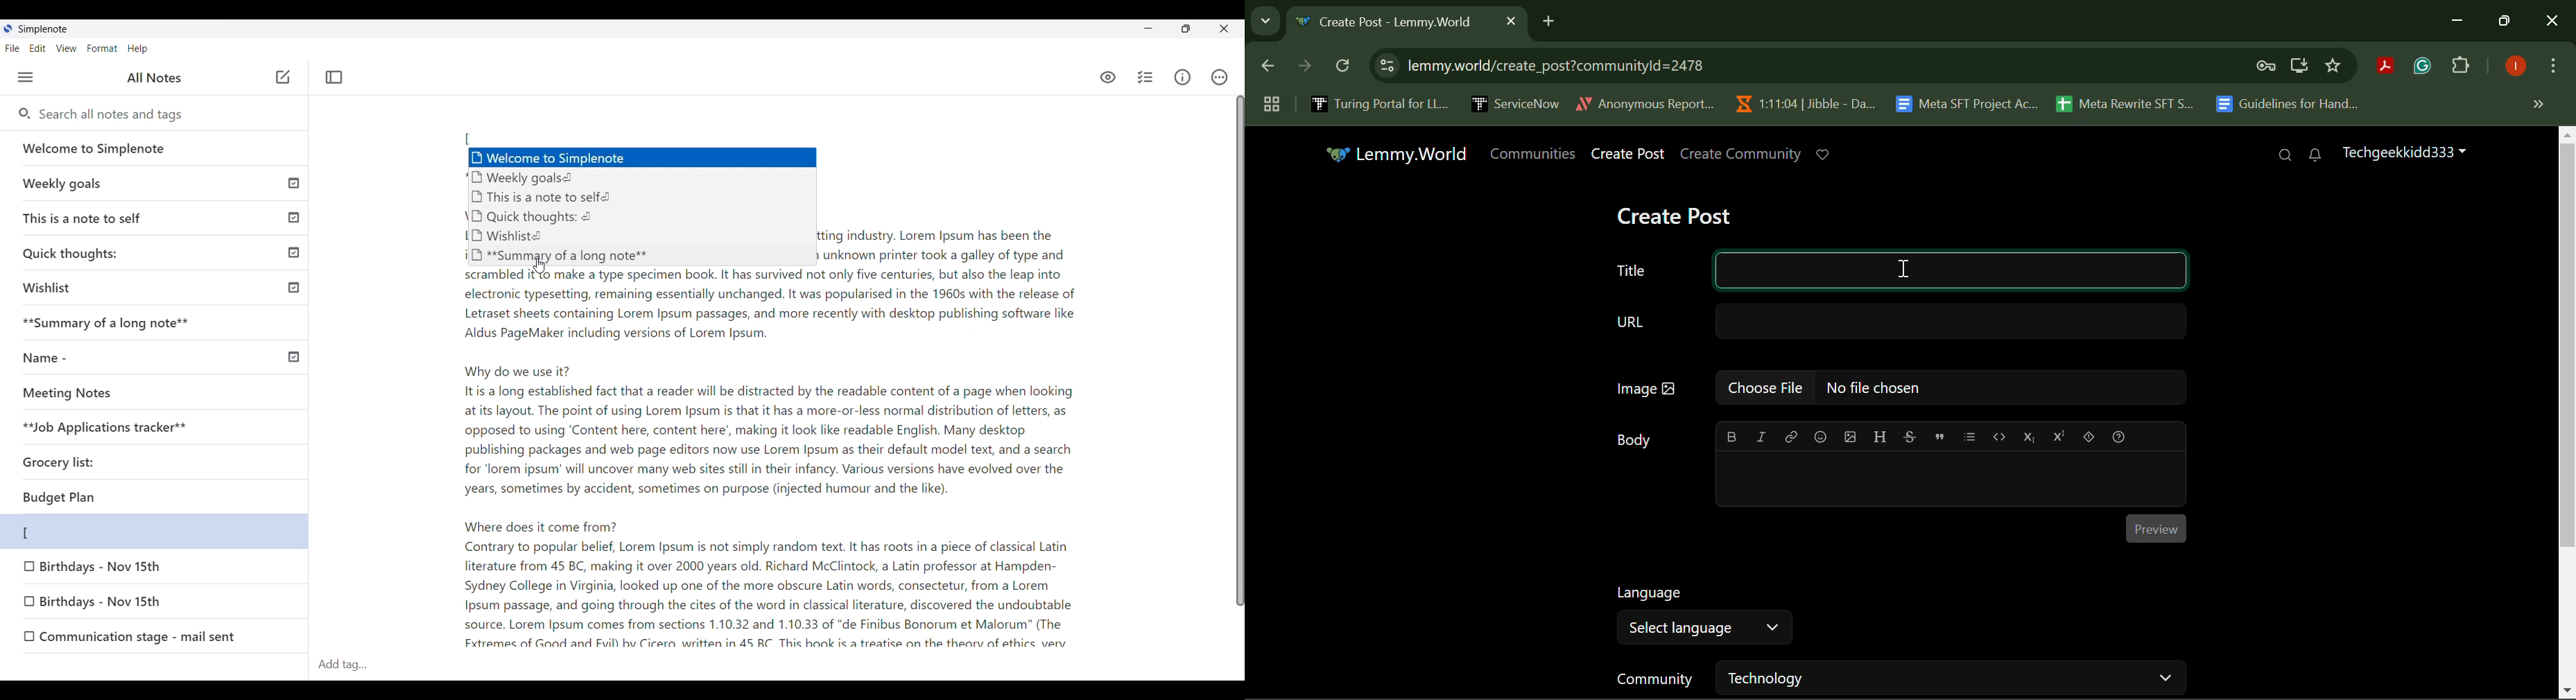 This screenshot has width=2576, height=700. I want to click on Lemmy.World, so click(1399, 155).